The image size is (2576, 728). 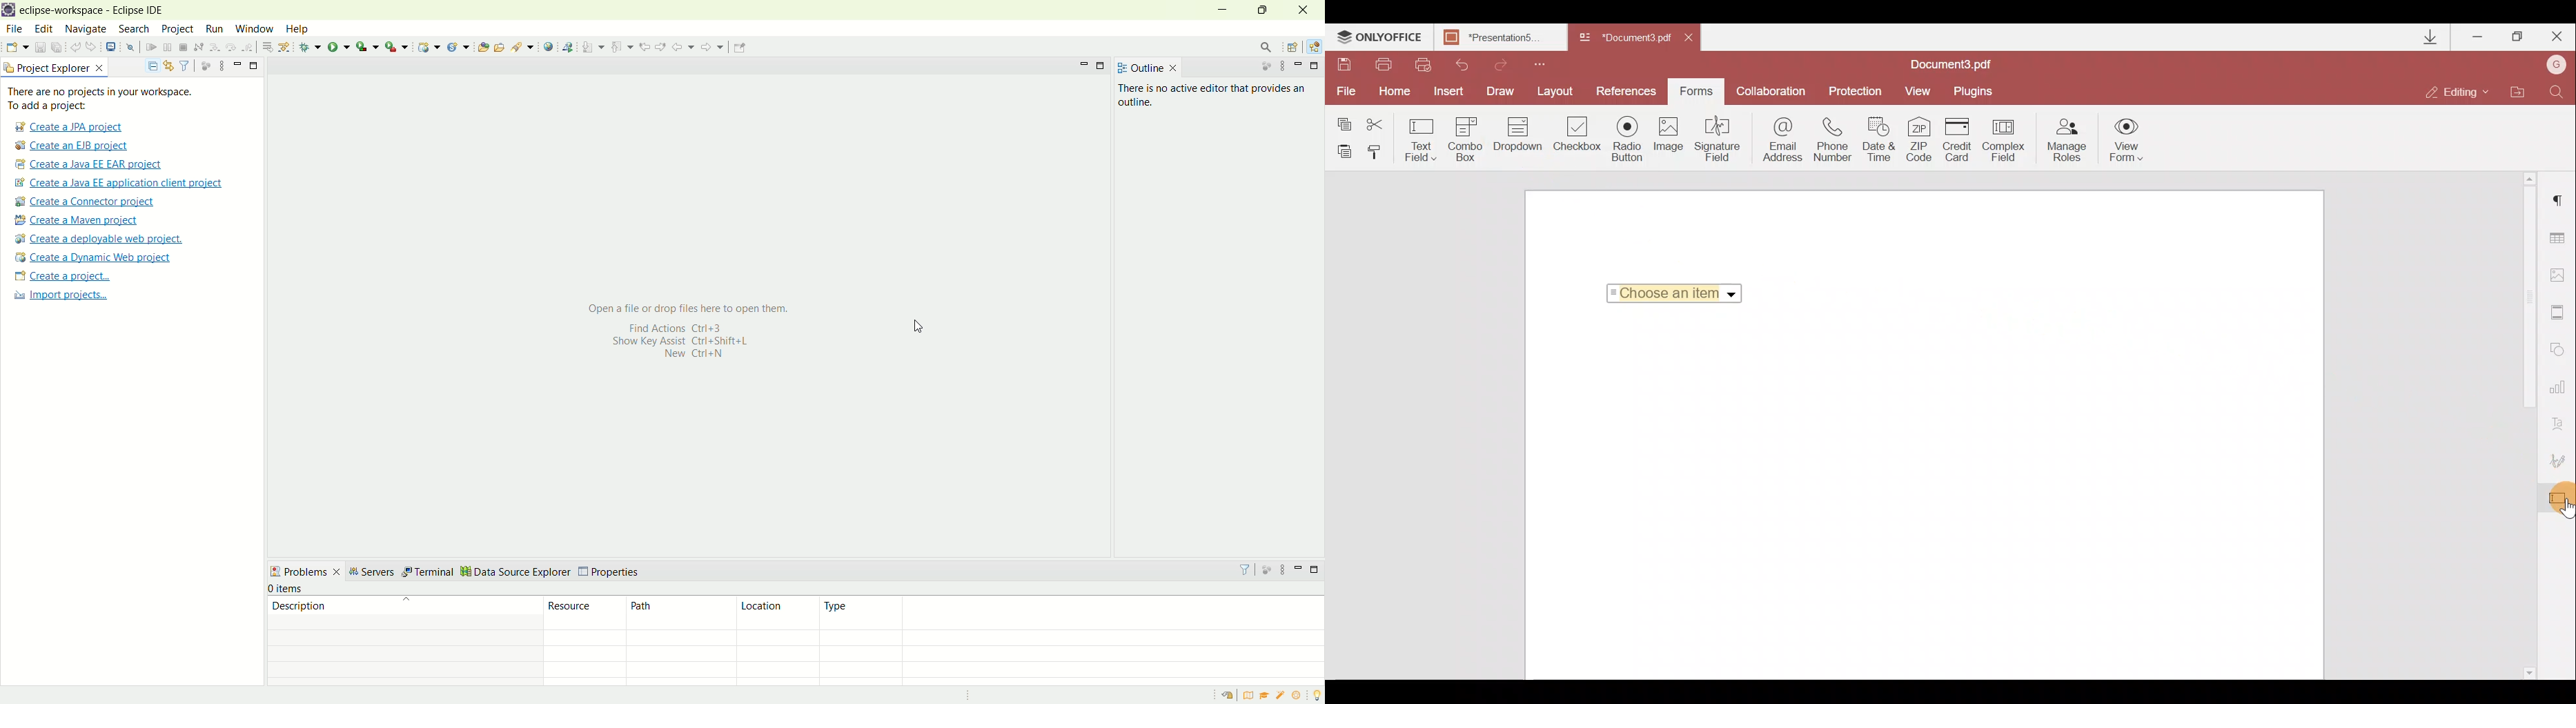 I want to click on outline, so click(x=1147, y=68).